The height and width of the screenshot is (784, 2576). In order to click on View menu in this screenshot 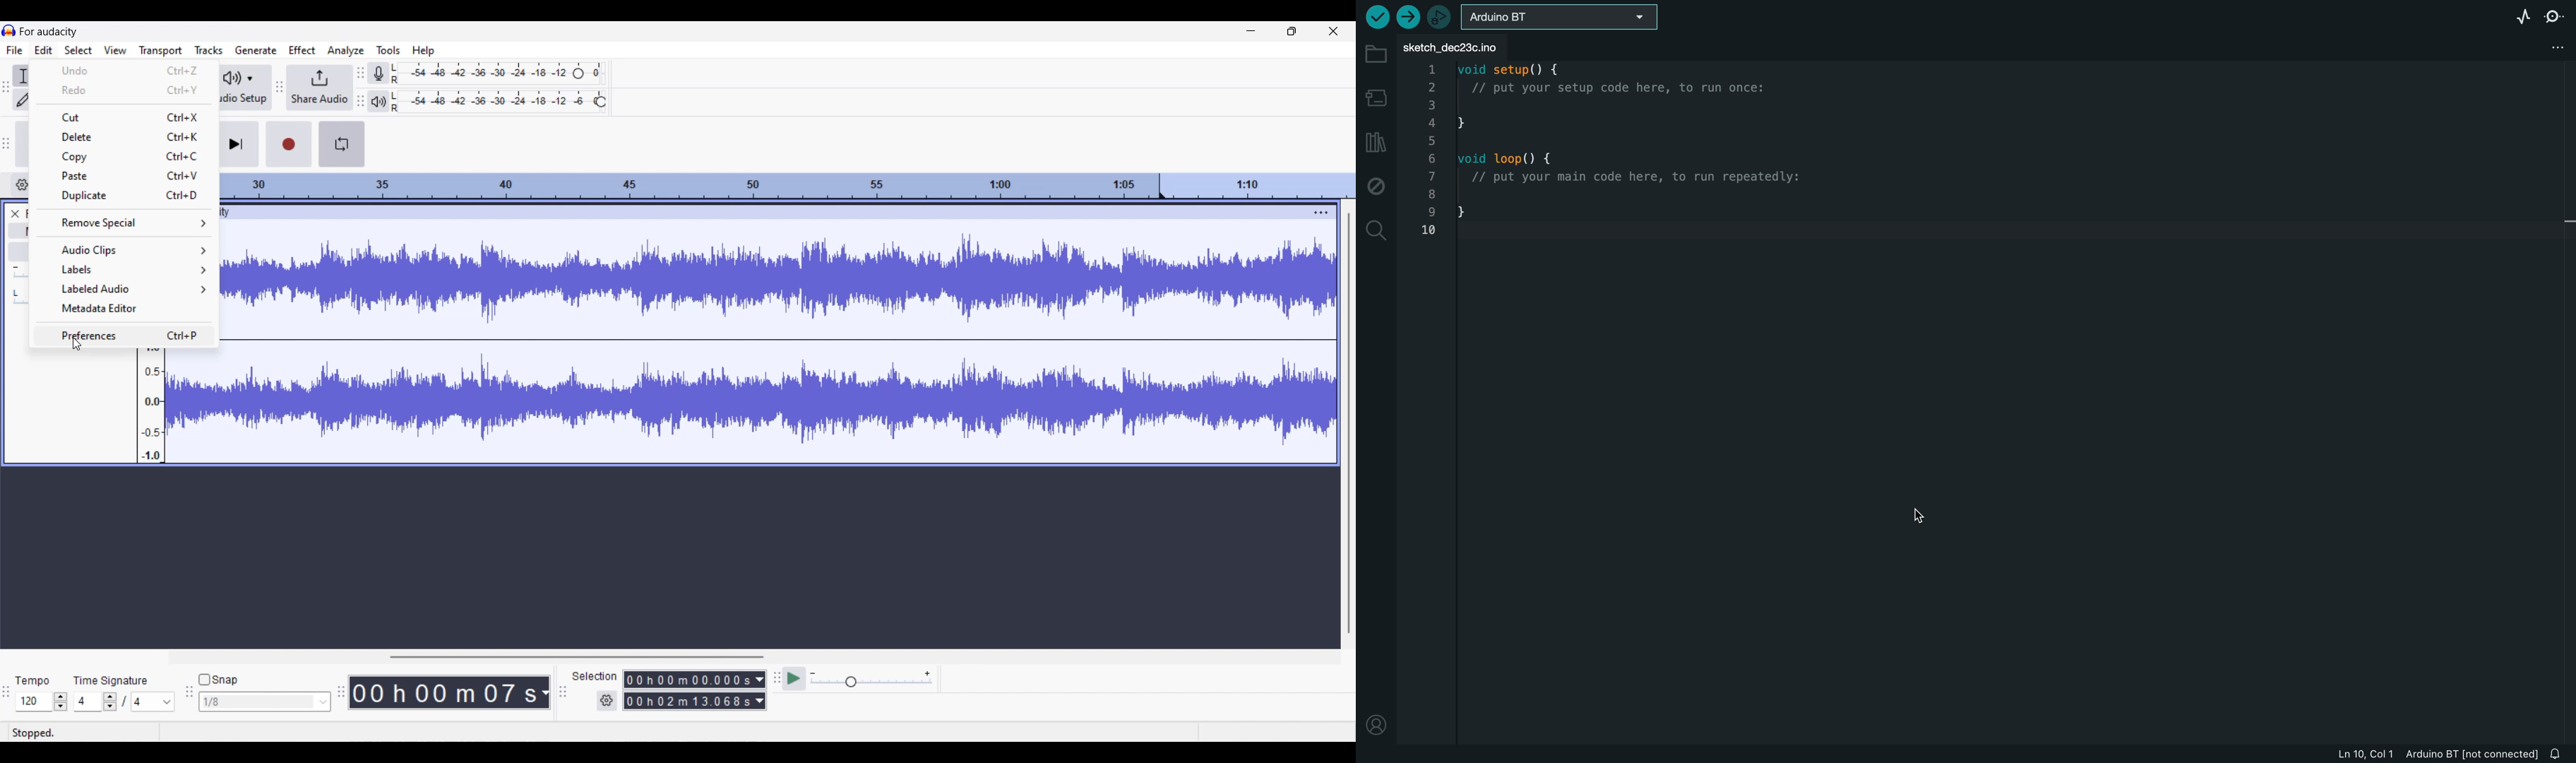, I will do `click(115, 49)`.